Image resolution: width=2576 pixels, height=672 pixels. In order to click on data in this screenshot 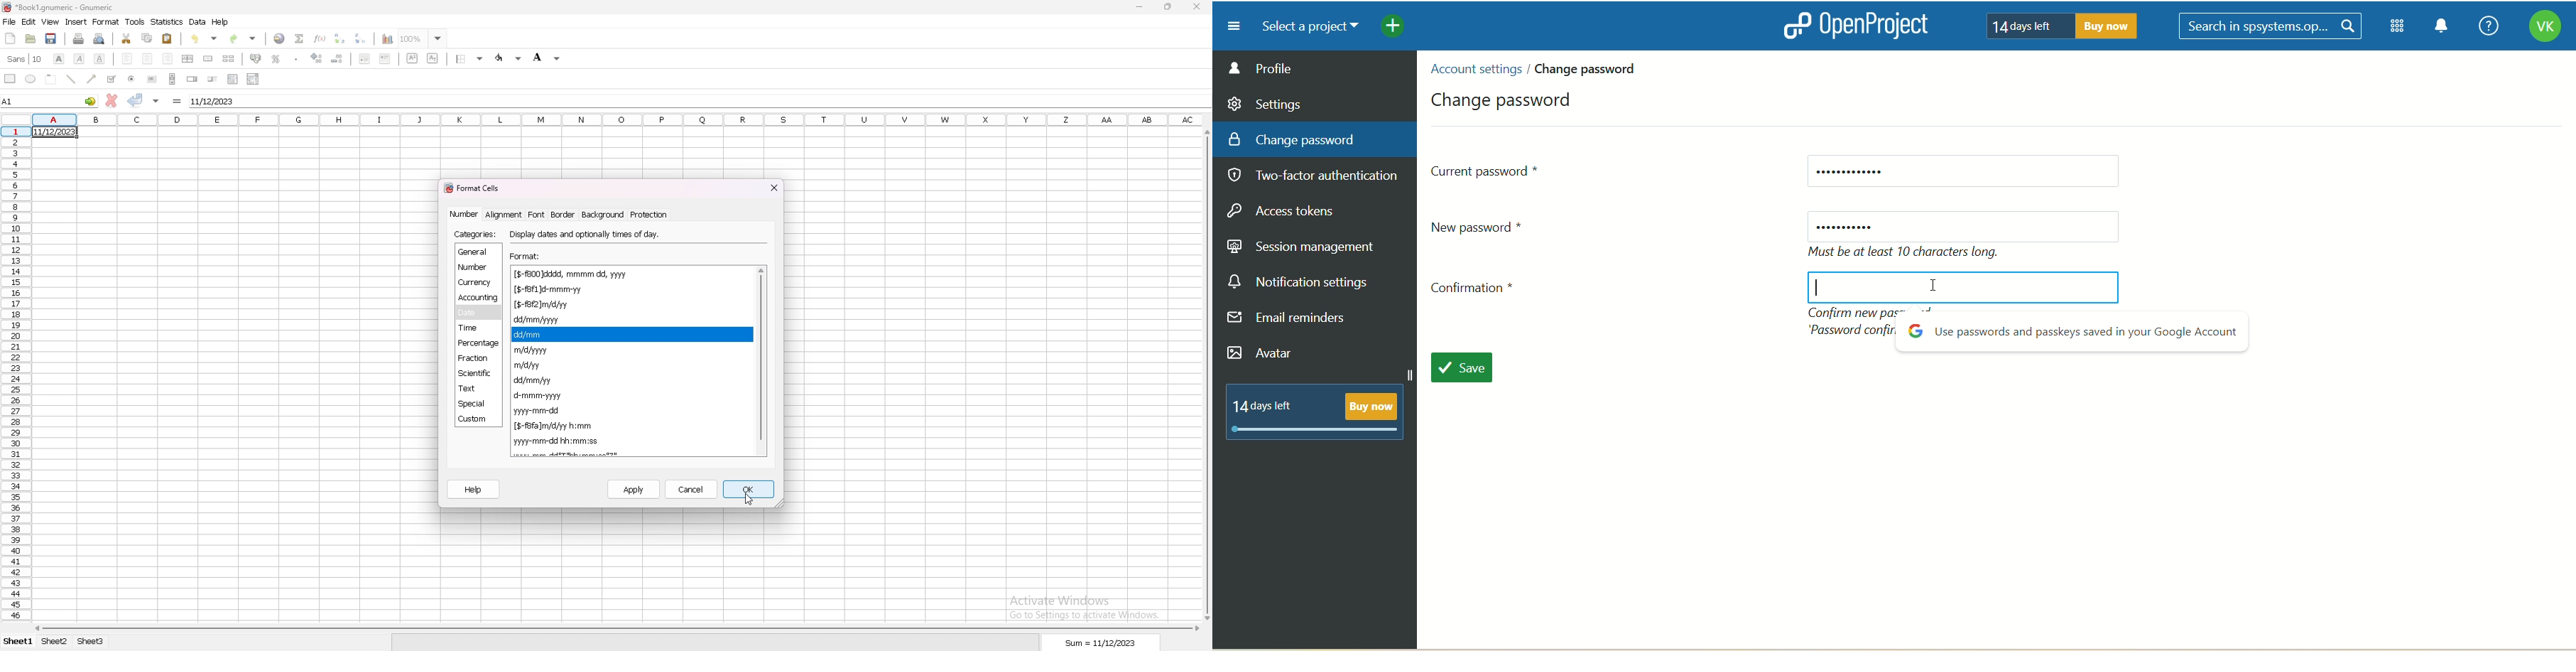, I will do `click(197, 22)`.